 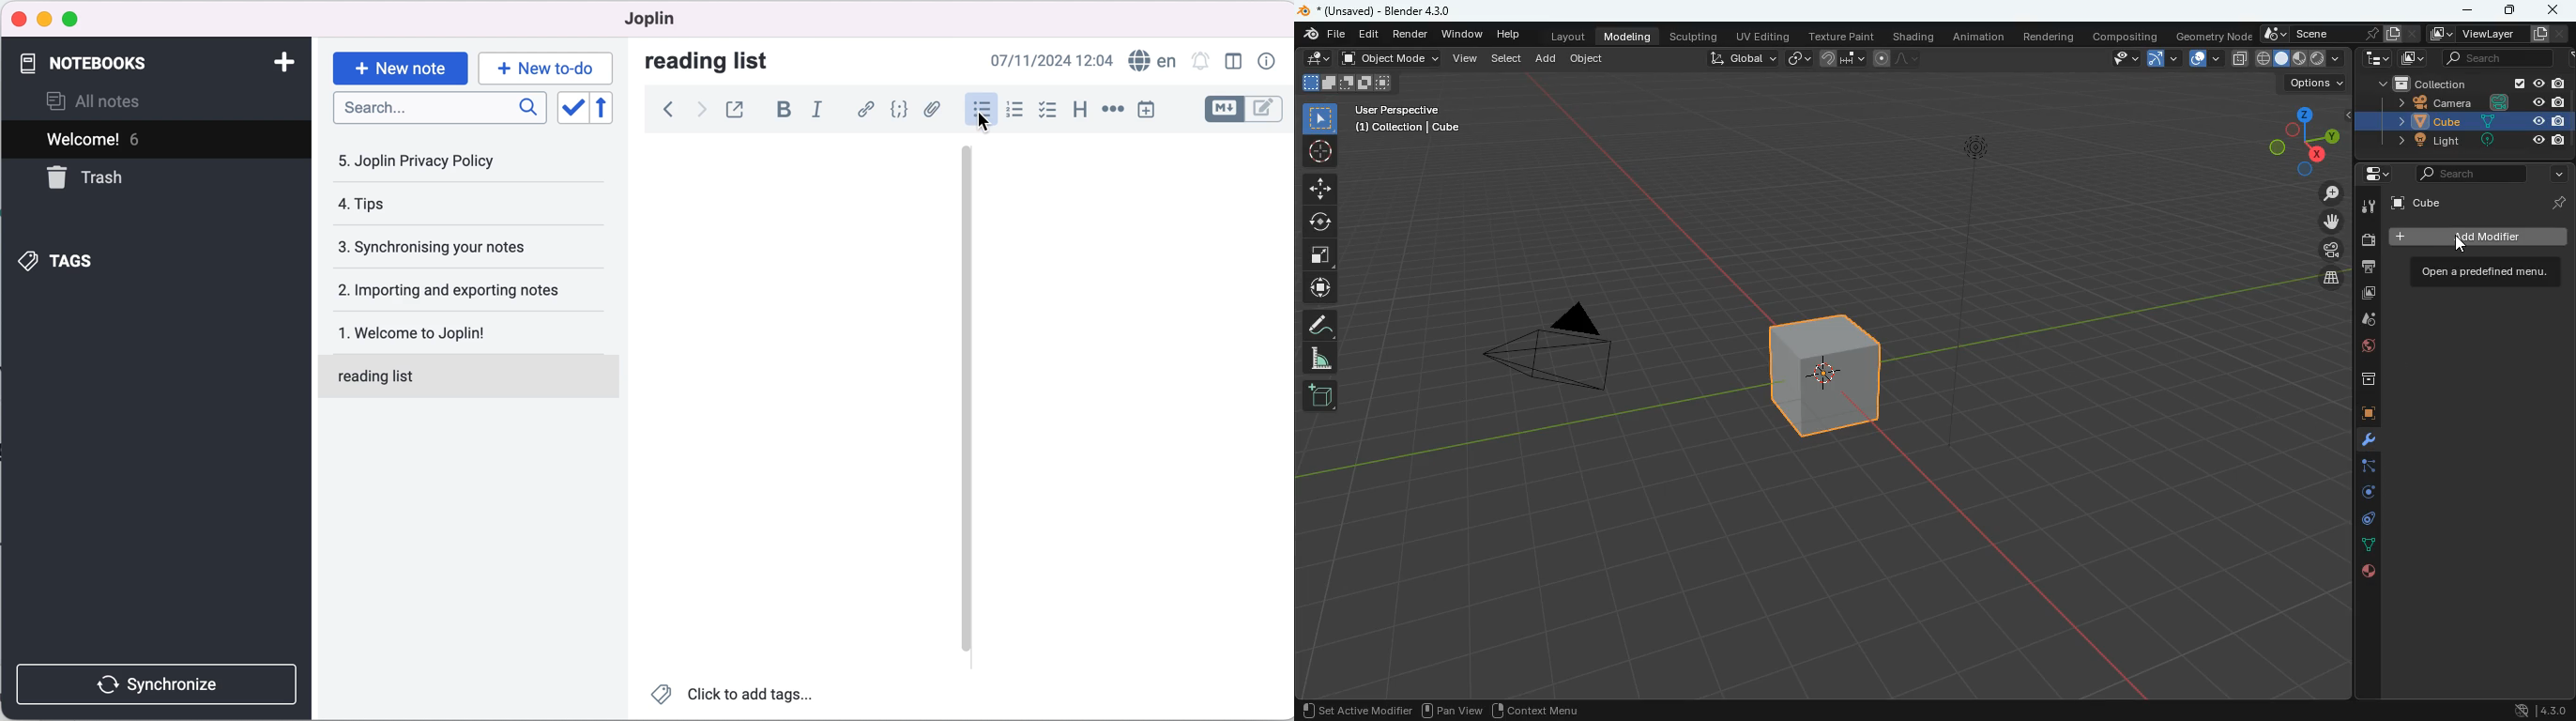 I want to click on full screen, so click(x=1320, y=257).